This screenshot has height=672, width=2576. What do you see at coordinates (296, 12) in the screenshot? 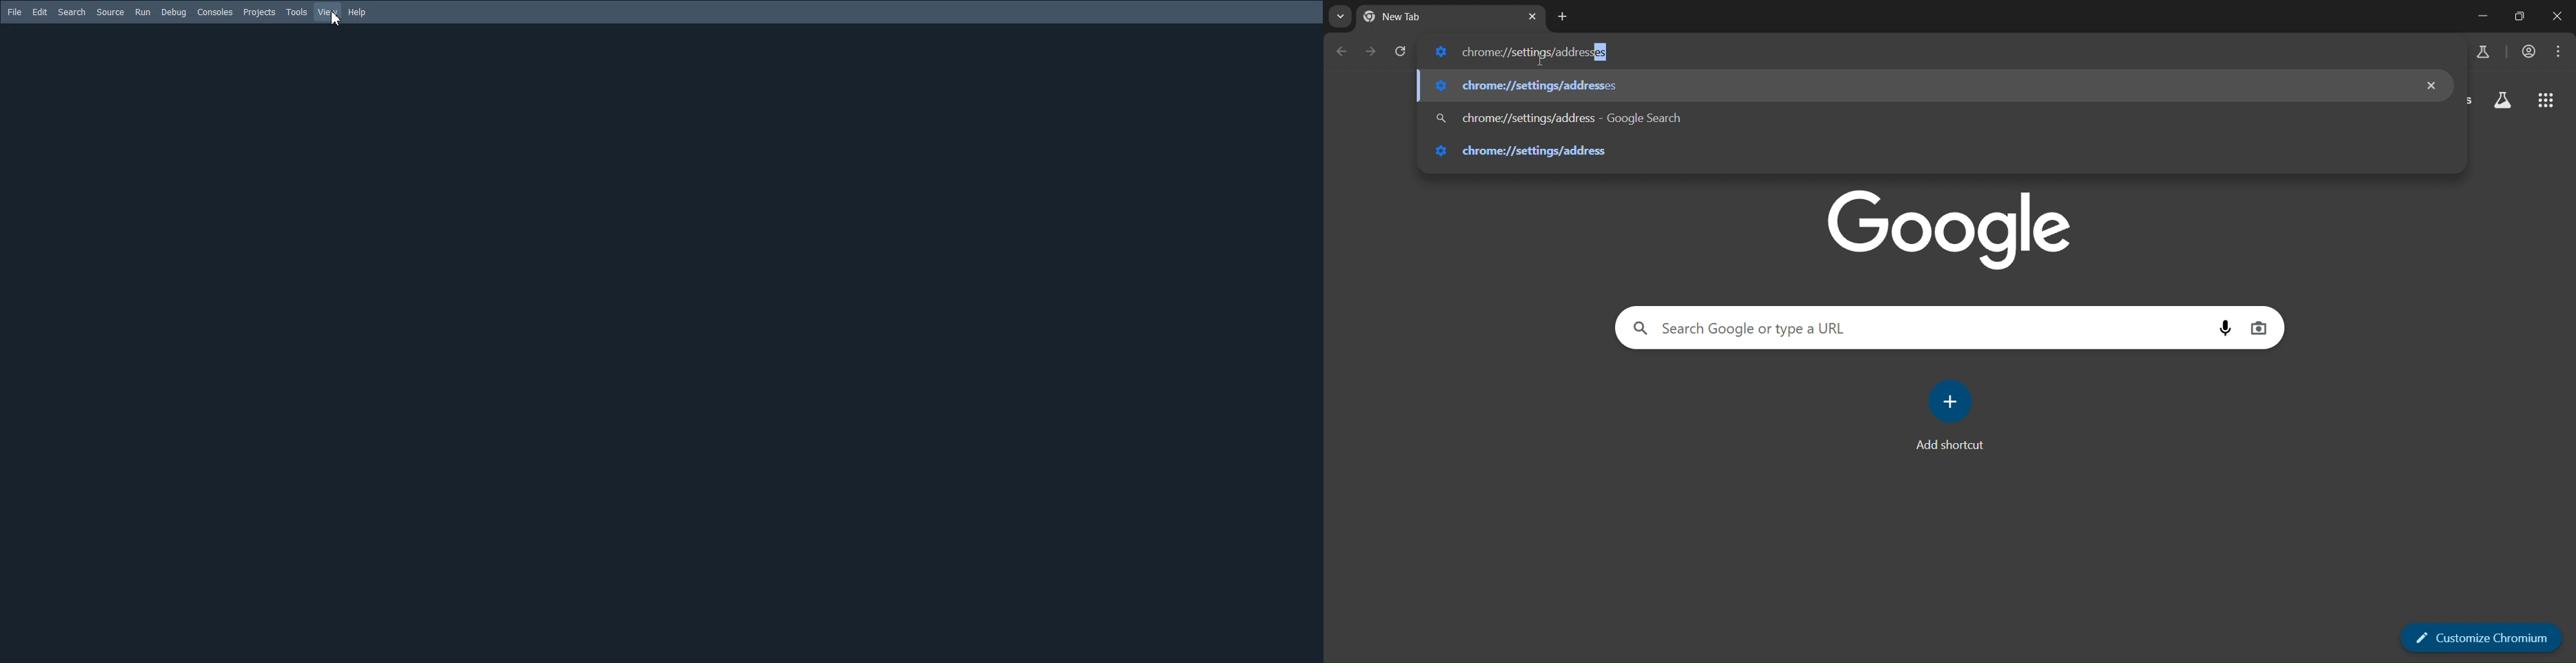
I see `Tools` at bounding box center [296, 12].